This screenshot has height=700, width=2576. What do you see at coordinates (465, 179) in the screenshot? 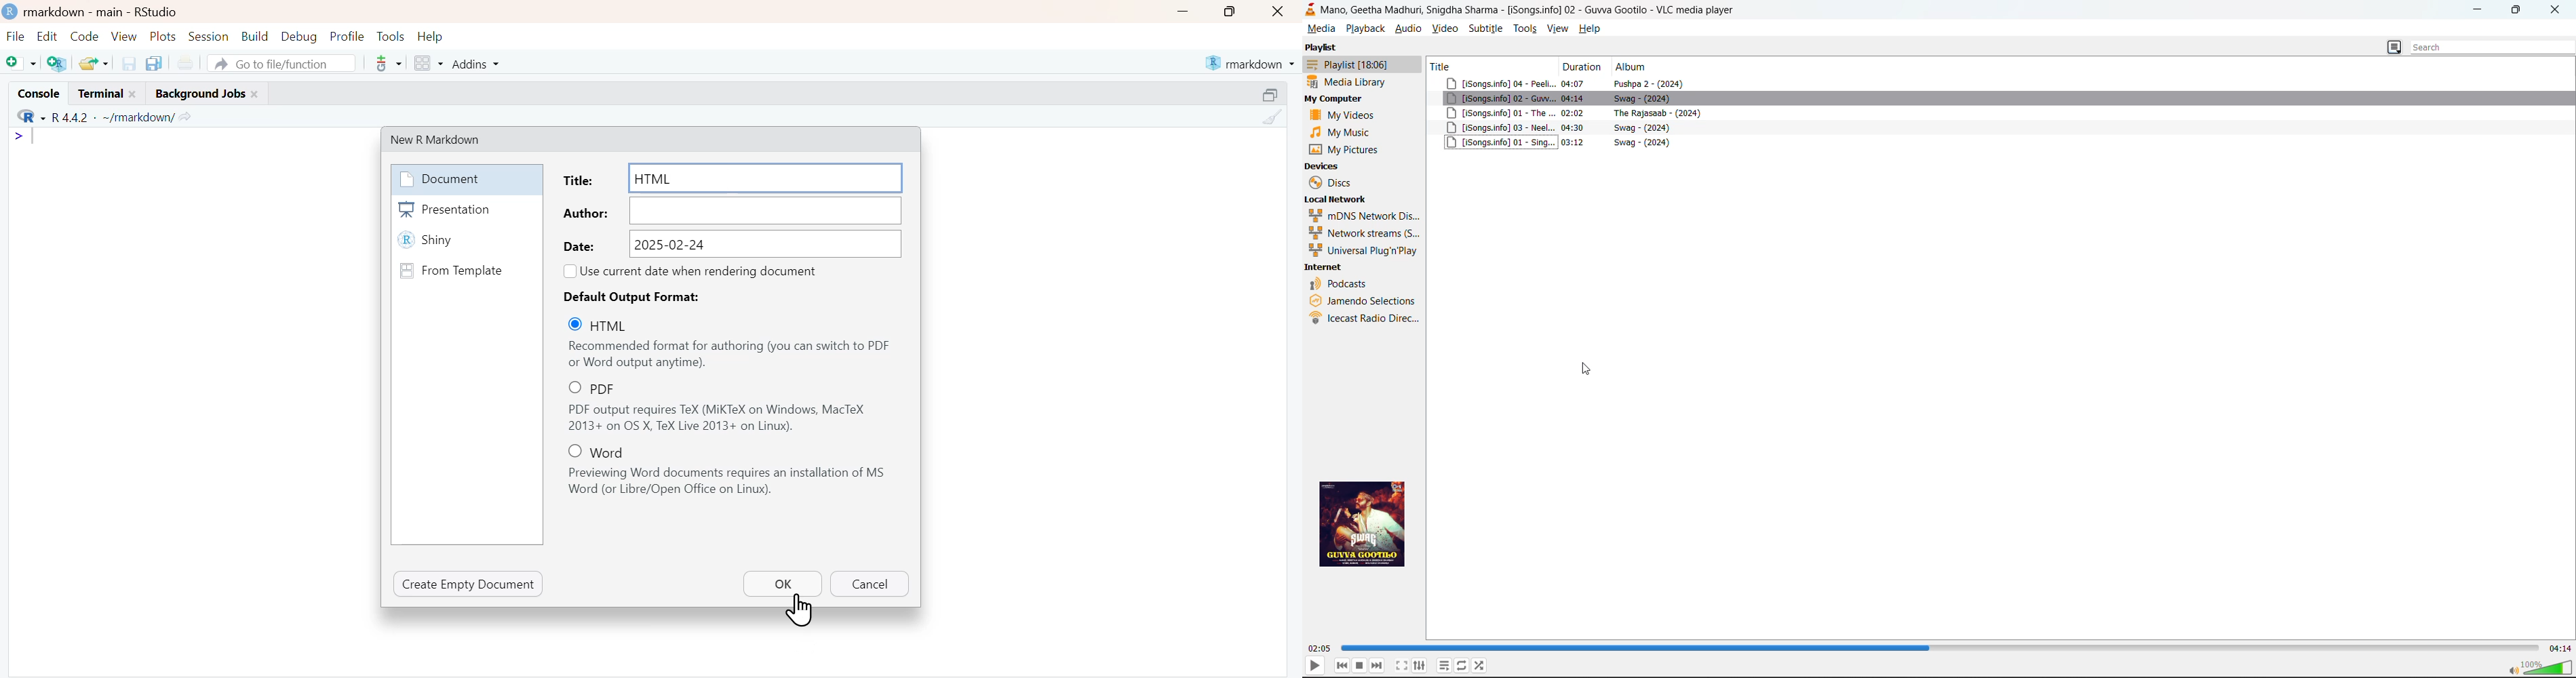
I see `Document` at bounding box center [465, 179].